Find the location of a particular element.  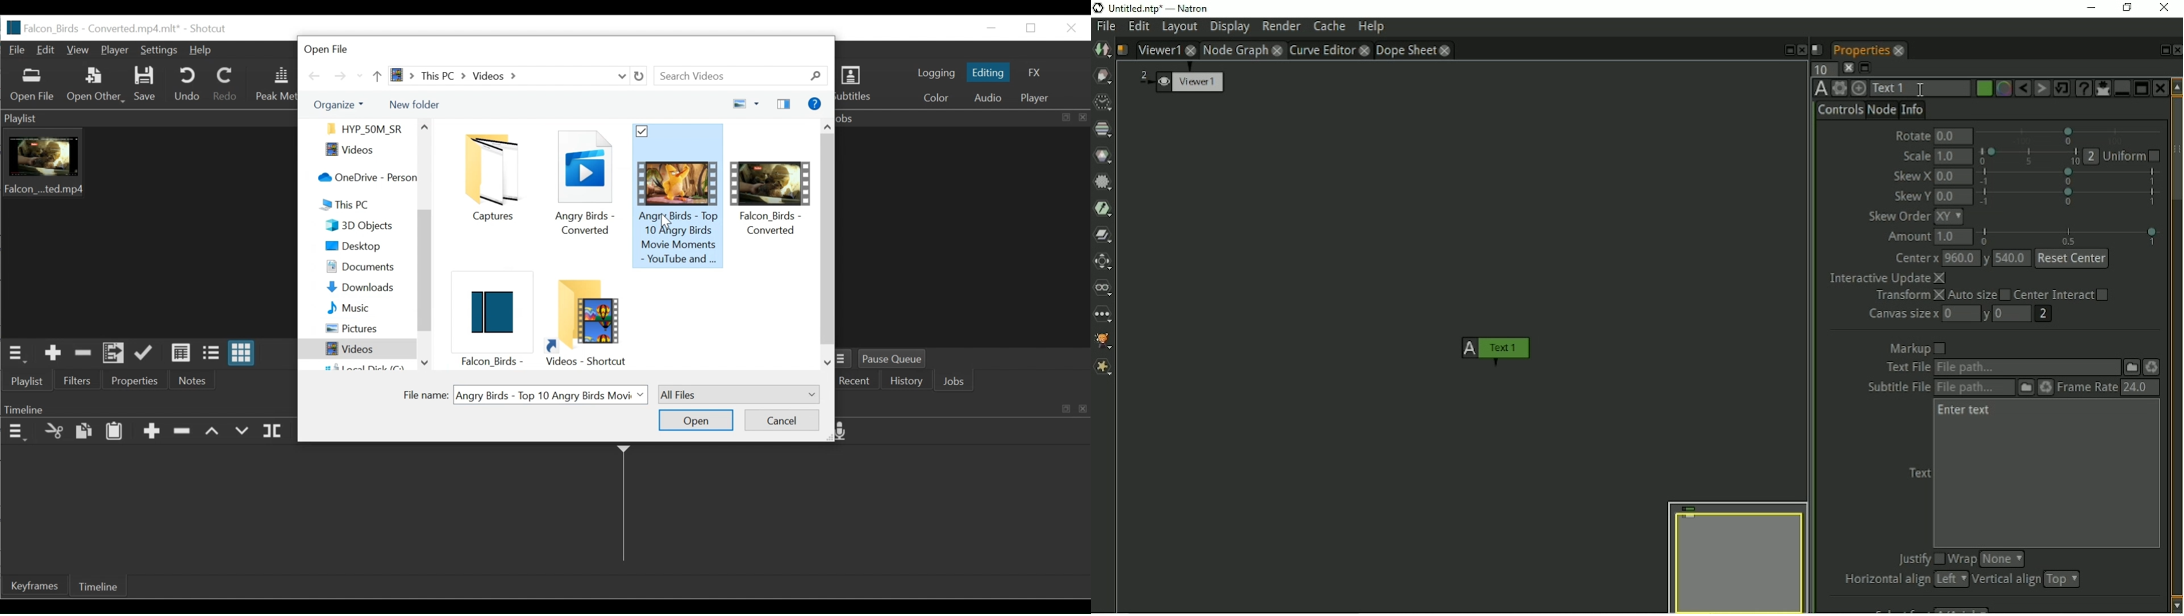

Vertical Scroll bar is located at coordinates (828, 237).